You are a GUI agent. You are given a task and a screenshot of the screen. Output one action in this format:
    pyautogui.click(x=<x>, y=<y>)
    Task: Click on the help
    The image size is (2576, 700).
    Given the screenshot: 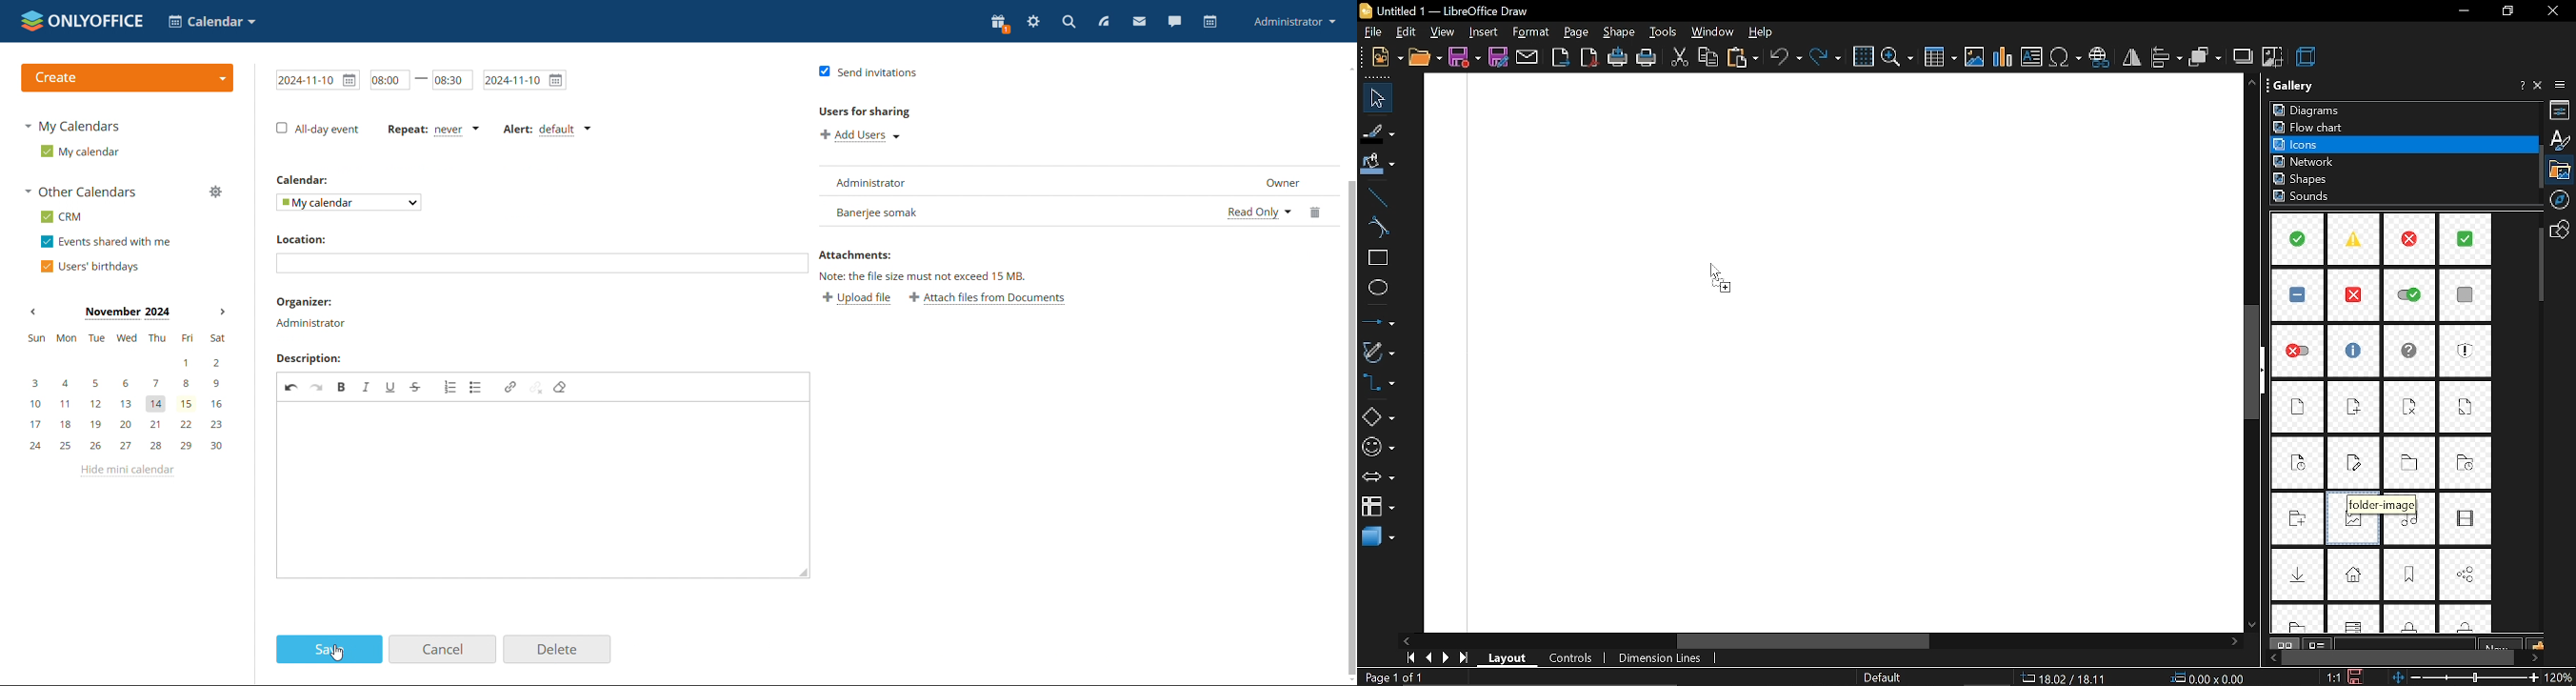 What is the action you would take?
    pyautogui.click(x=1760, y=31)
    